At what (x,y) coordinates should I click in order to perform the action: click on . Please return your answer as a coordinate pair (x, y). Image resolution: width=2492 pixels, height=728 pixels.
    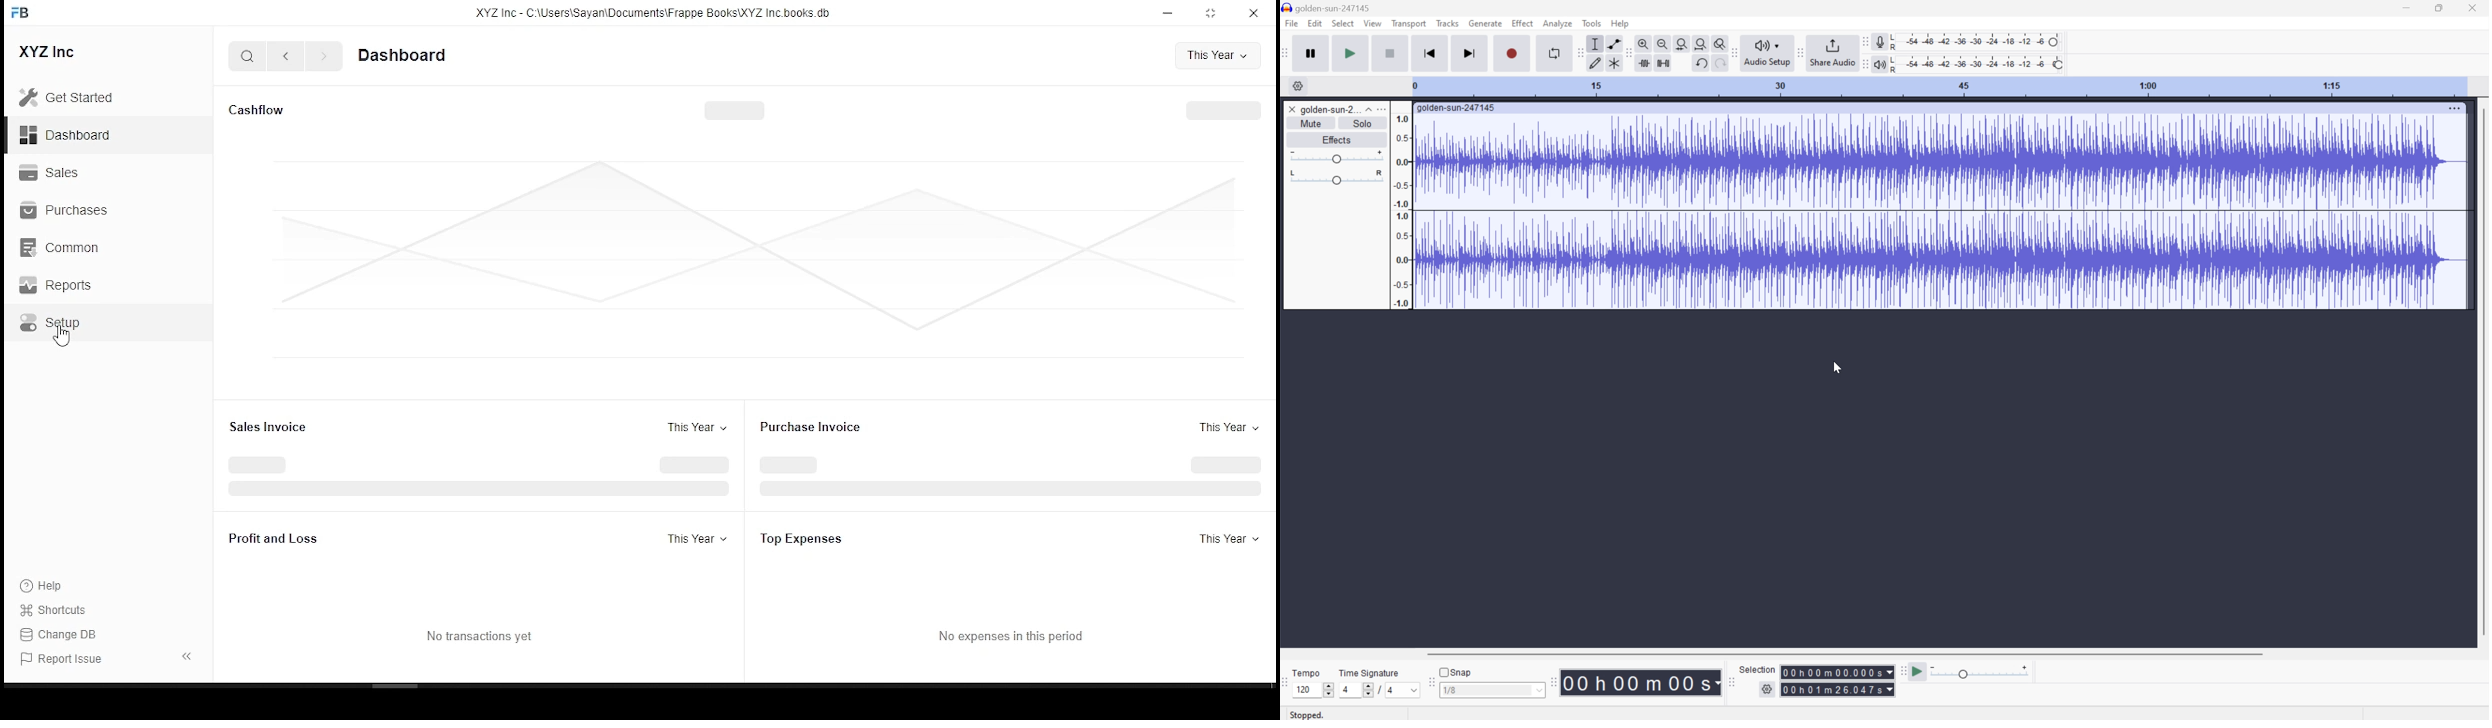
    Looking at the image, I should click on (1717, 64).